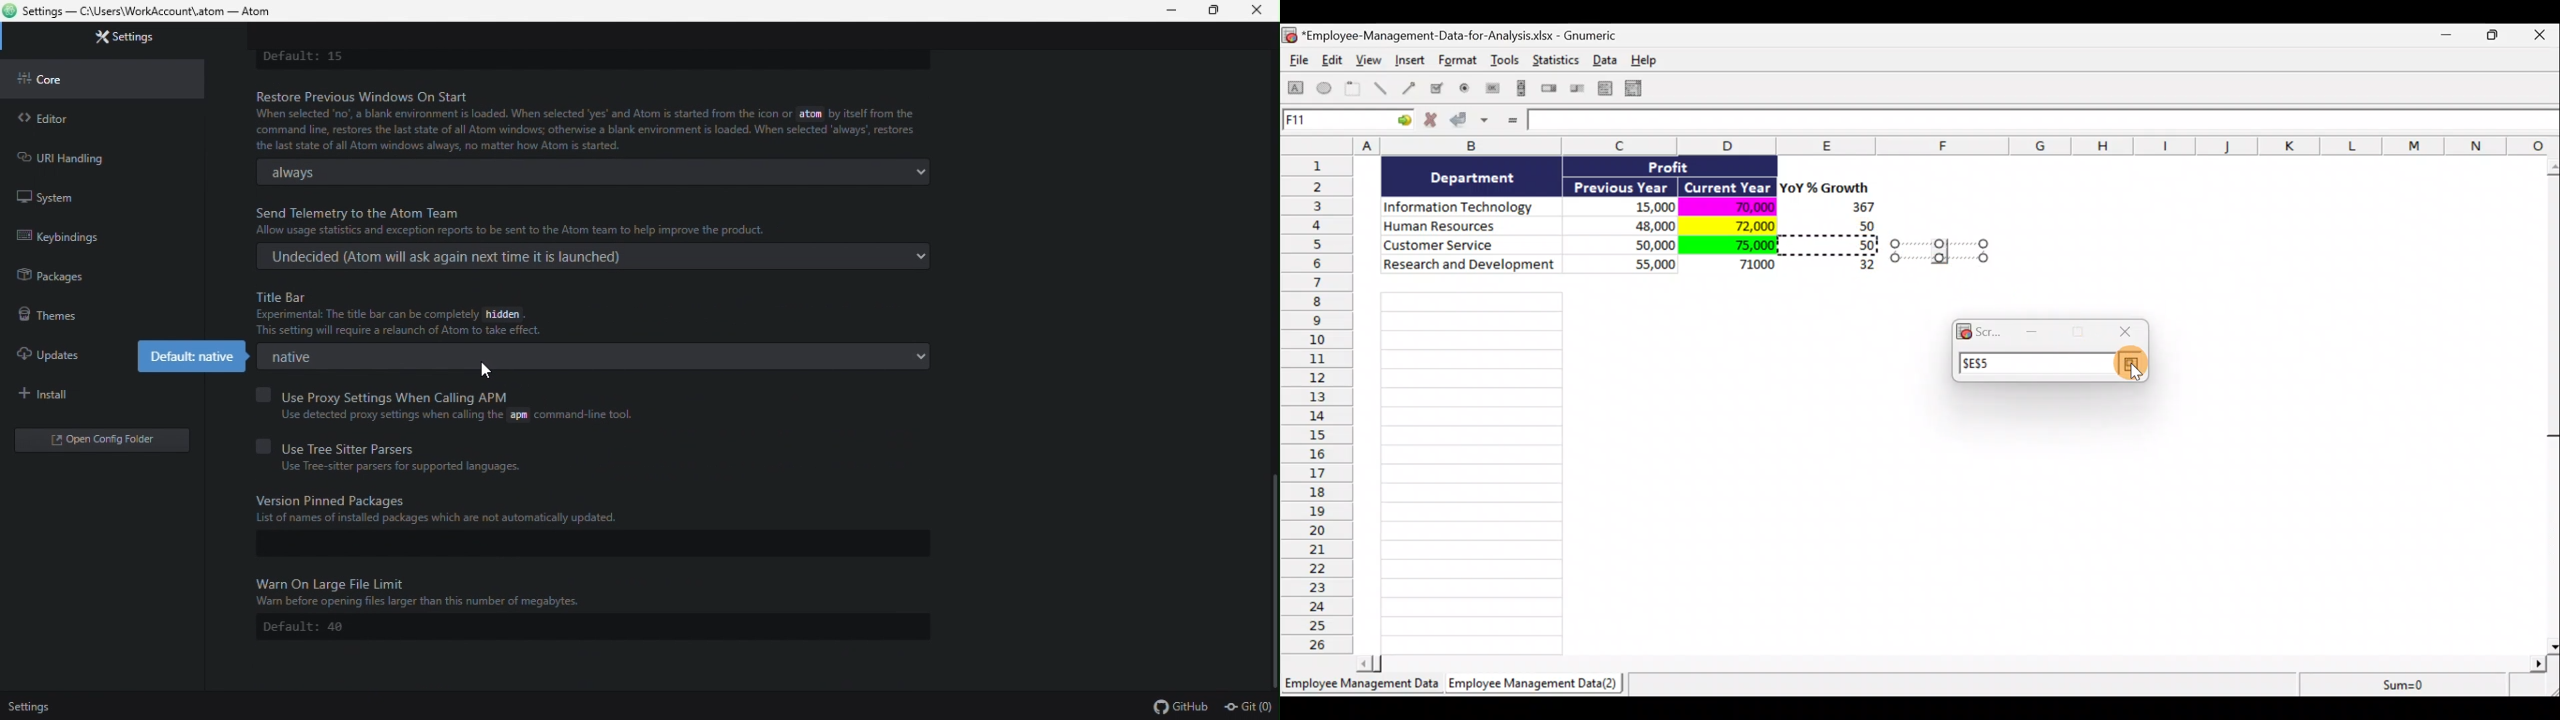 The width and height of the screenshot is (2576, 728). Describe the element at coordinates (1258, 11) in the screenshot. I see `close` at that location.